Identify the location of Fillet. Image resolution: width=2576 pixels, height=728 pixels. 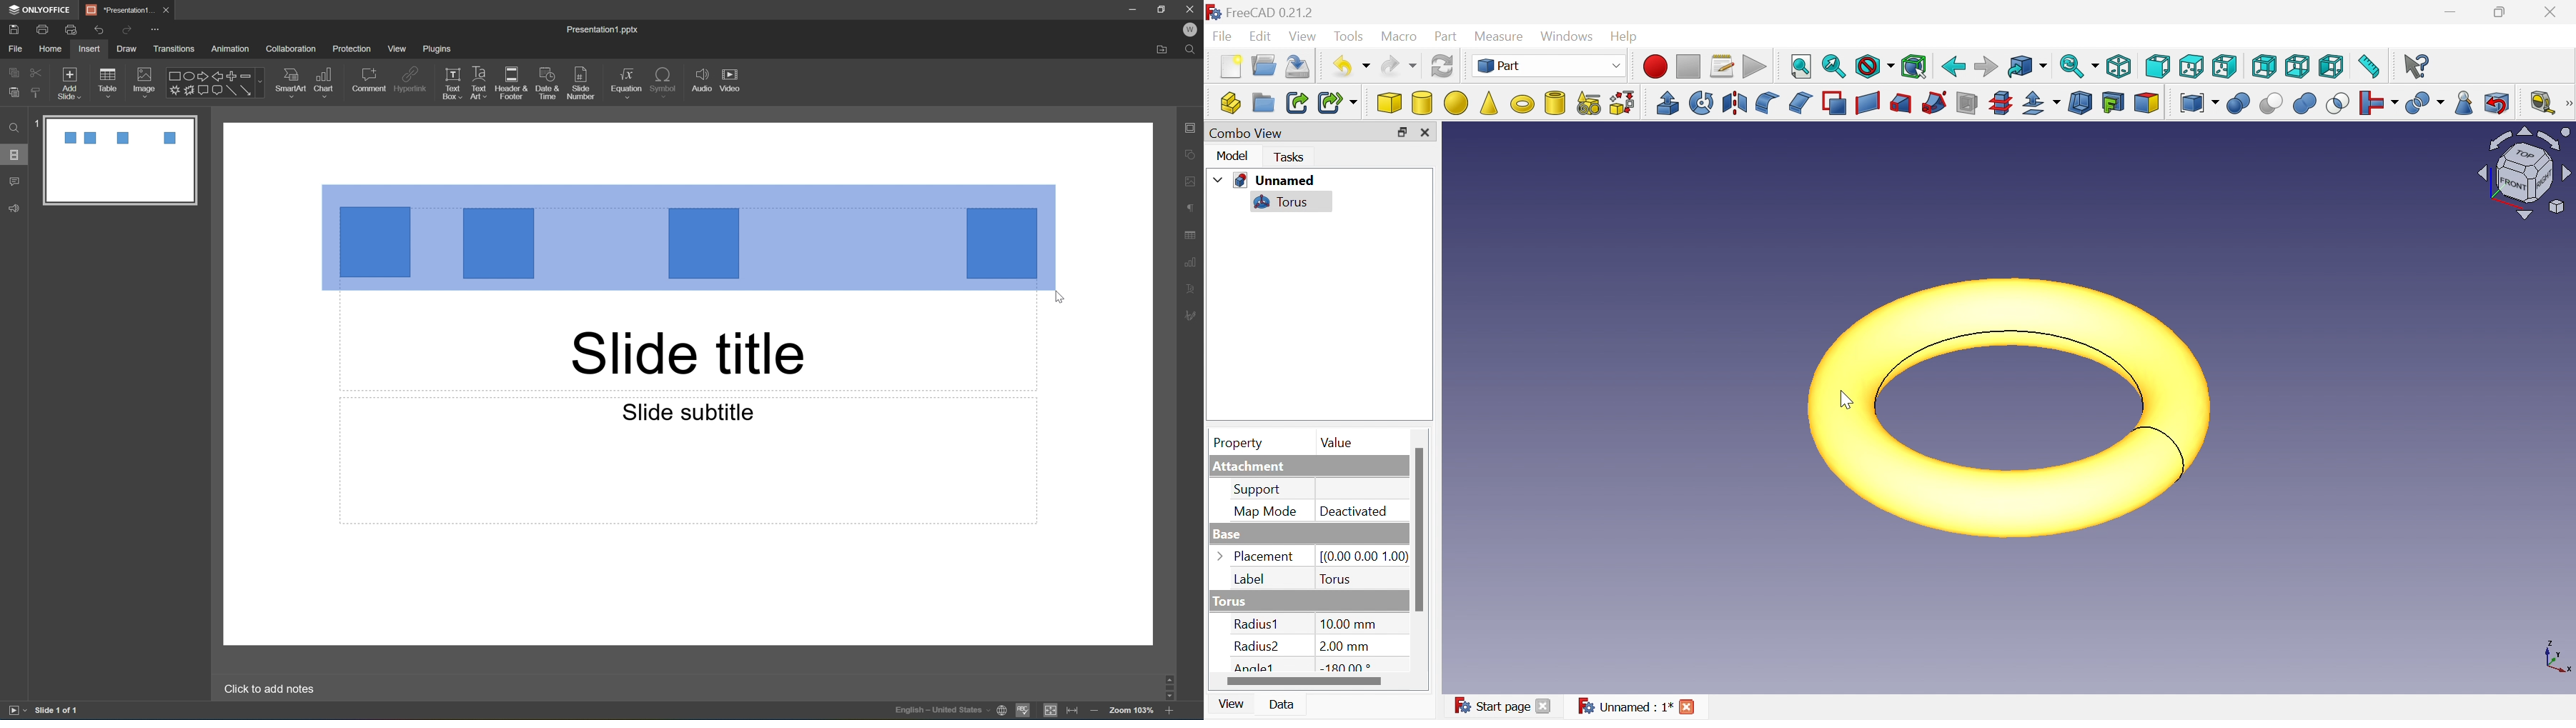
(1768, 103).